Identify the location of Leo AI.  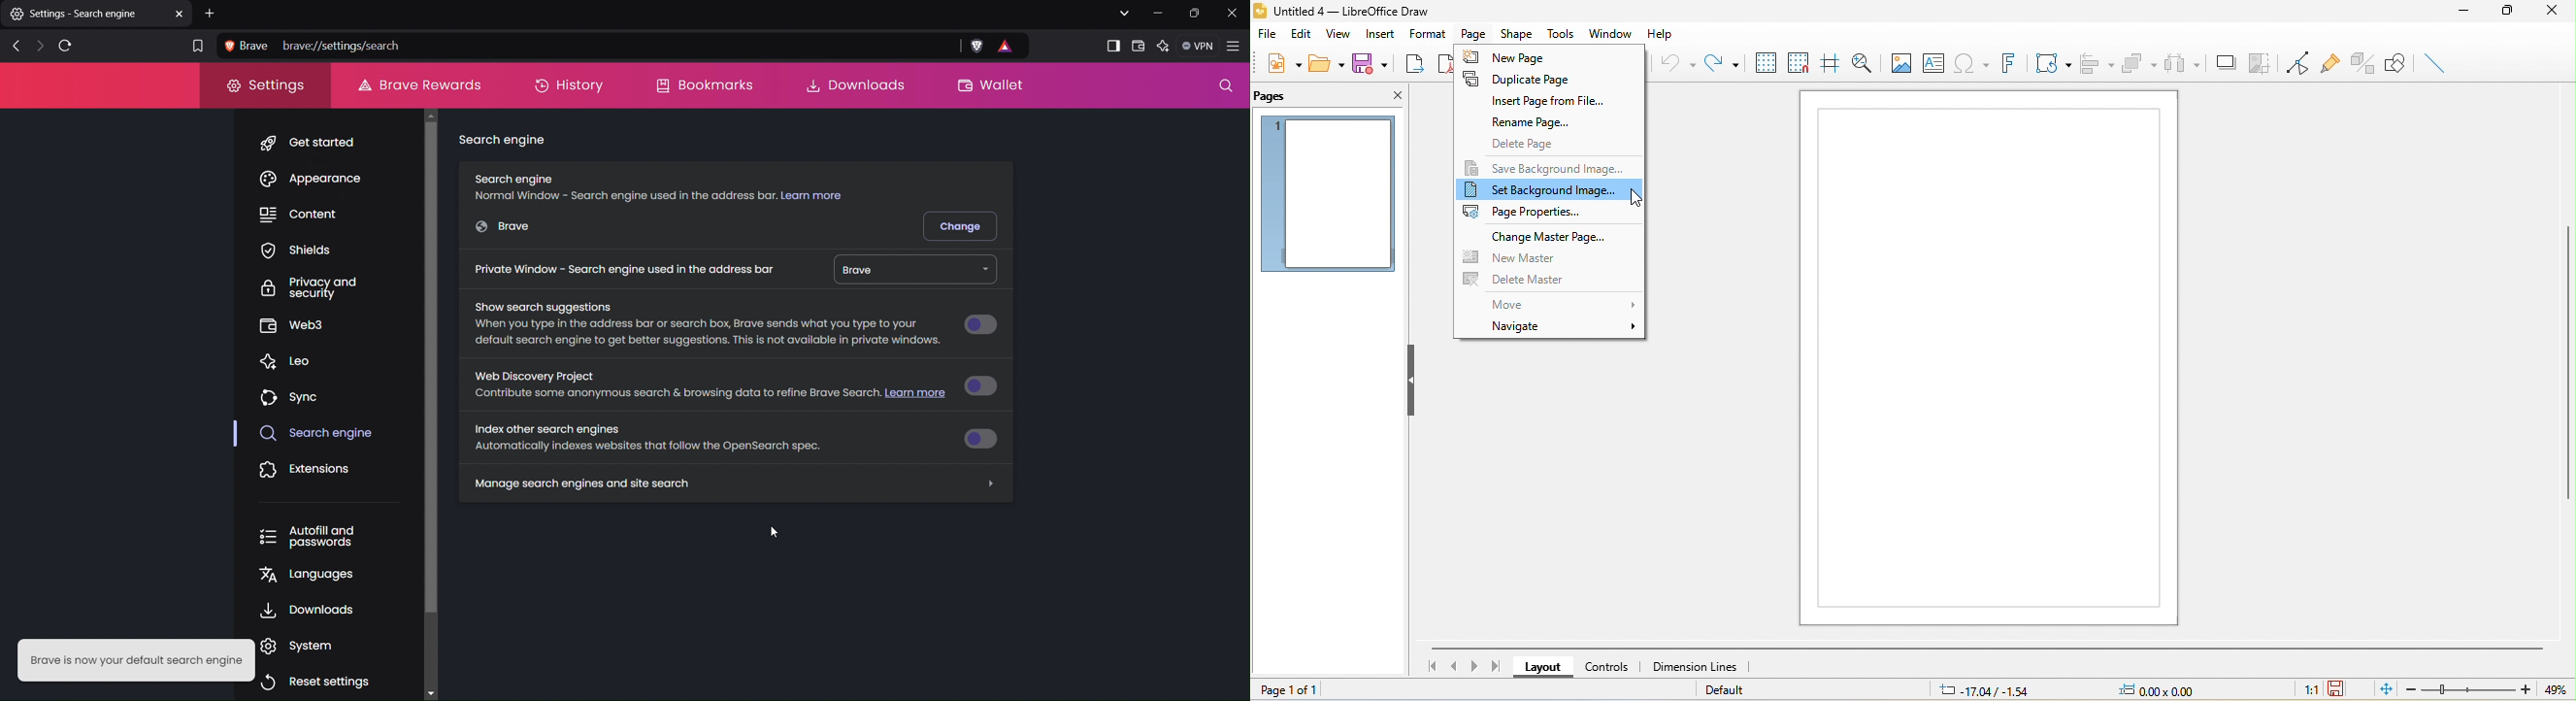
(1165, 46).